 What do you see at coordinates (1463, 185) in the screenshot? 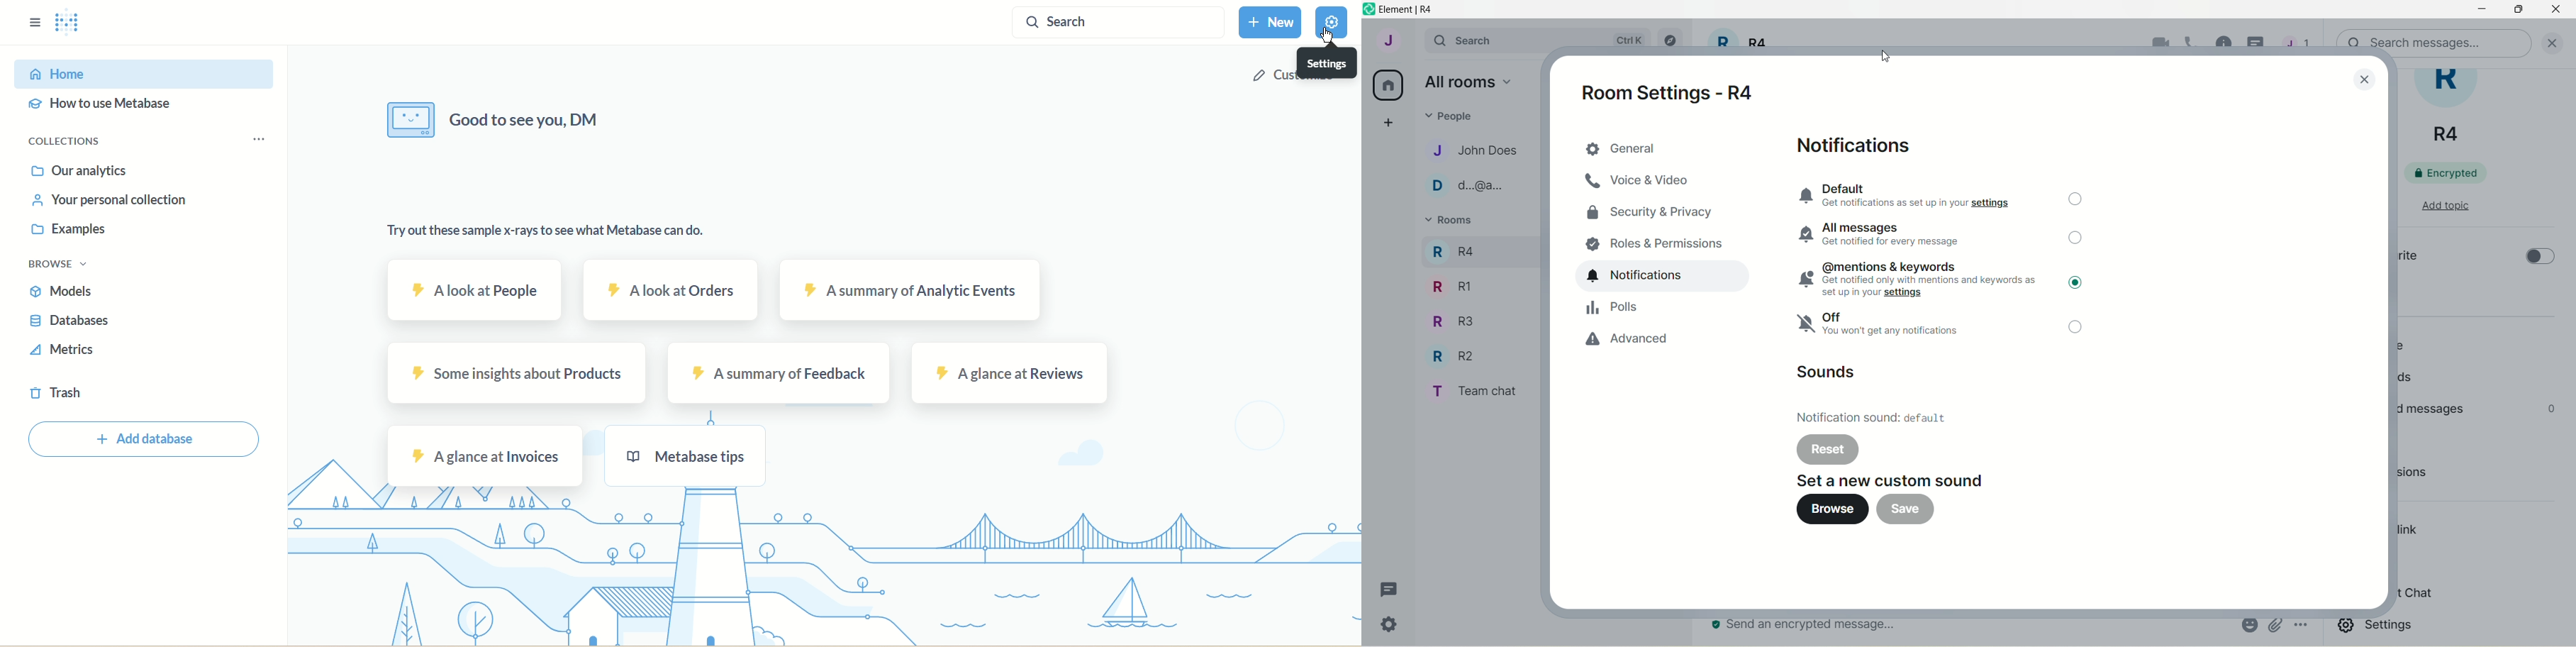
I see `D d.@a..` at bounding box center [1463, 185].